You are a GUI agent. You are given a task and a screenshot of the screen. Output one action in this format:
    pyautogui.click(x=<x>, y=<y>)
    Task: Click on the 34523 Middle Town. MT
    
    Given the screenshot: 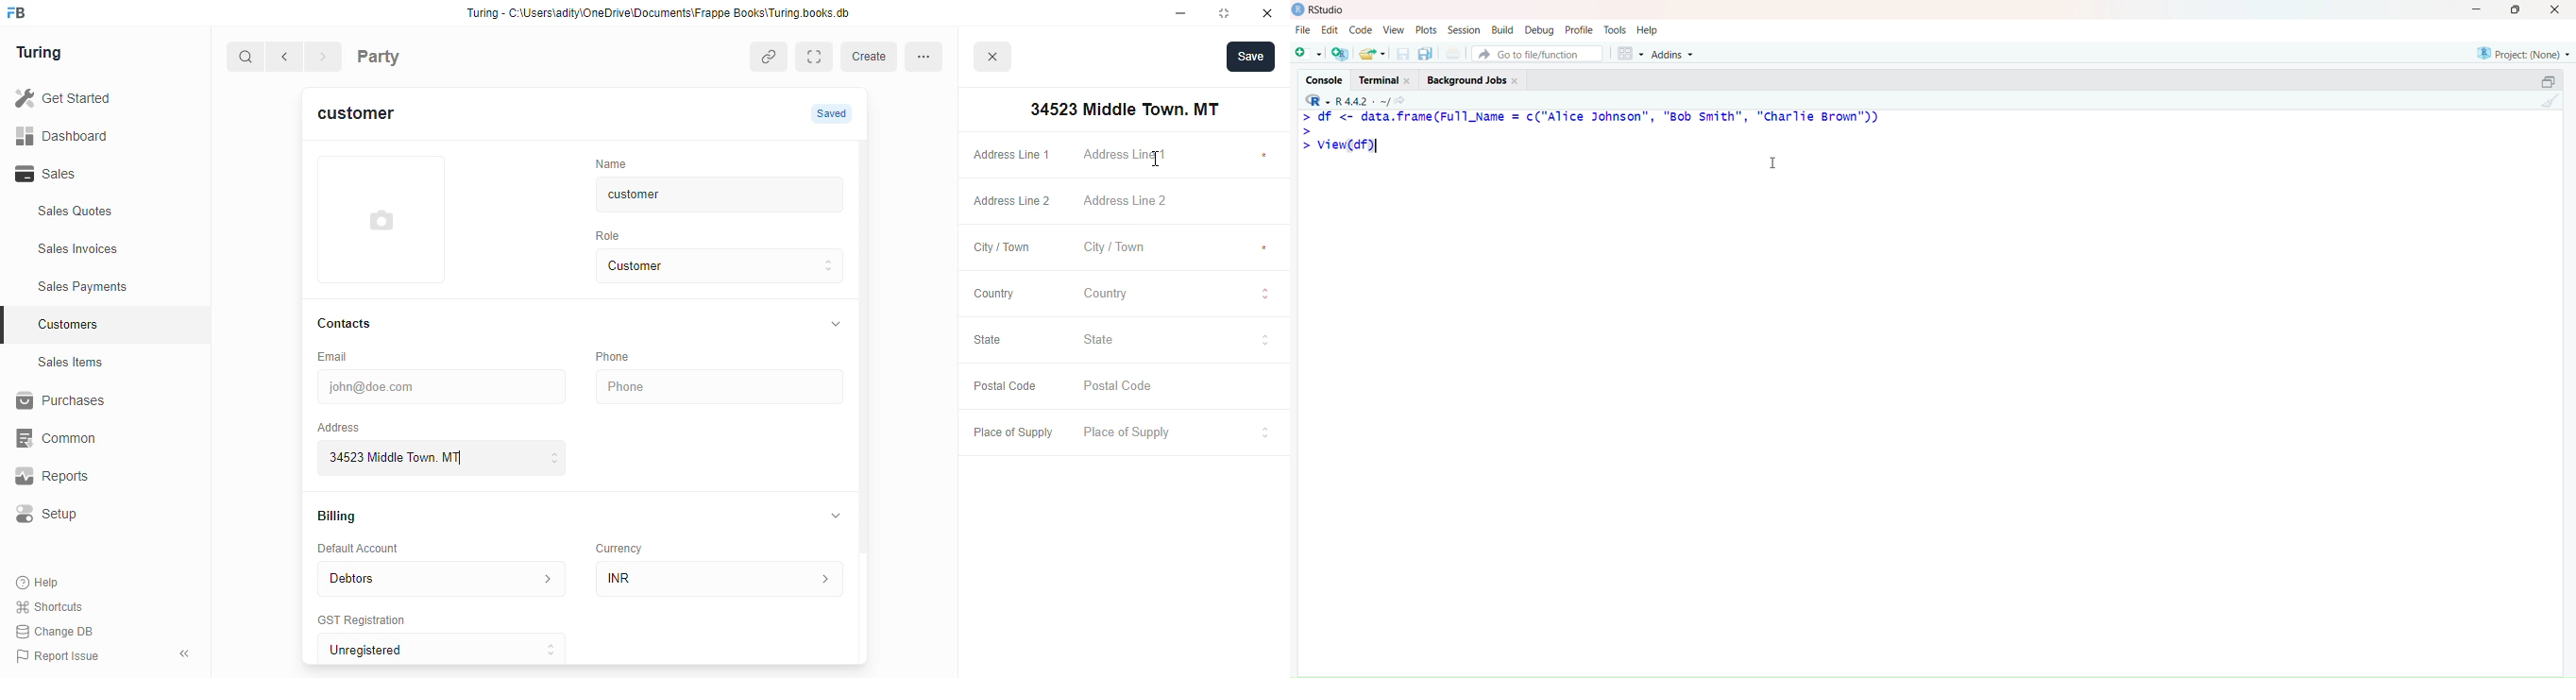 What is the action you would take?
    pyautogui.click(x=1121, y=110)
    